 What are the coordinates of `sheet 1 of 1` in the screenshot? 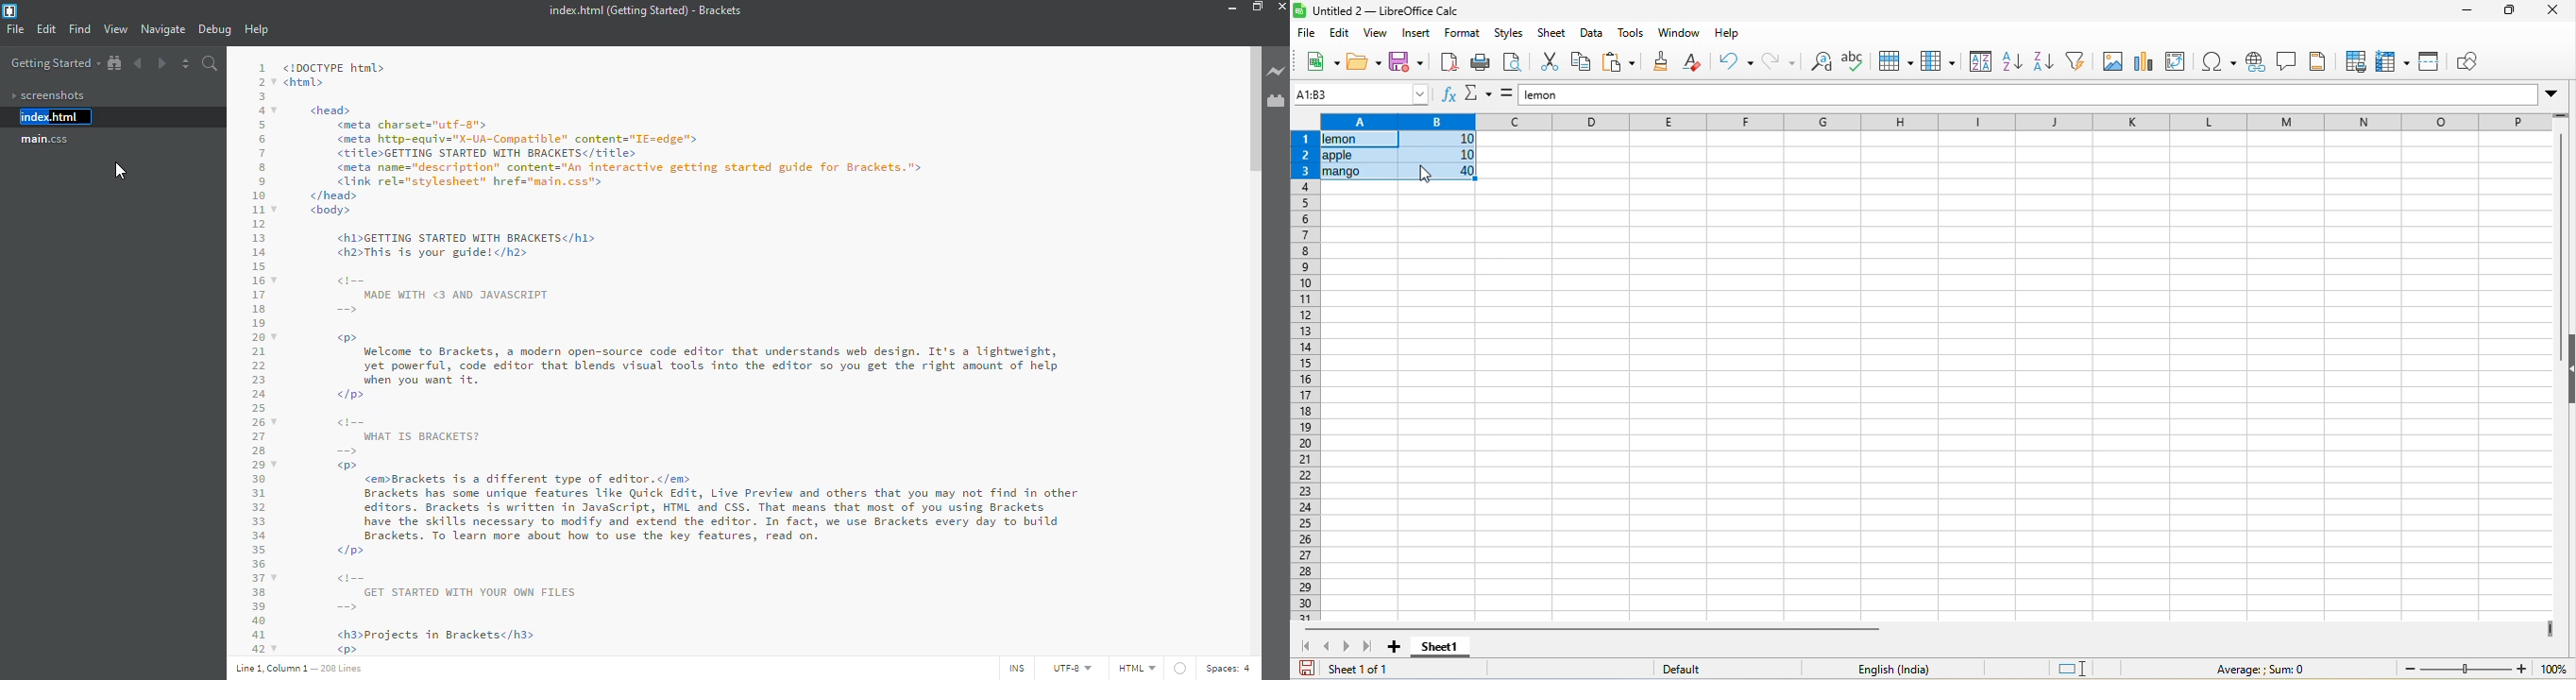 It's located at (1358, 671).